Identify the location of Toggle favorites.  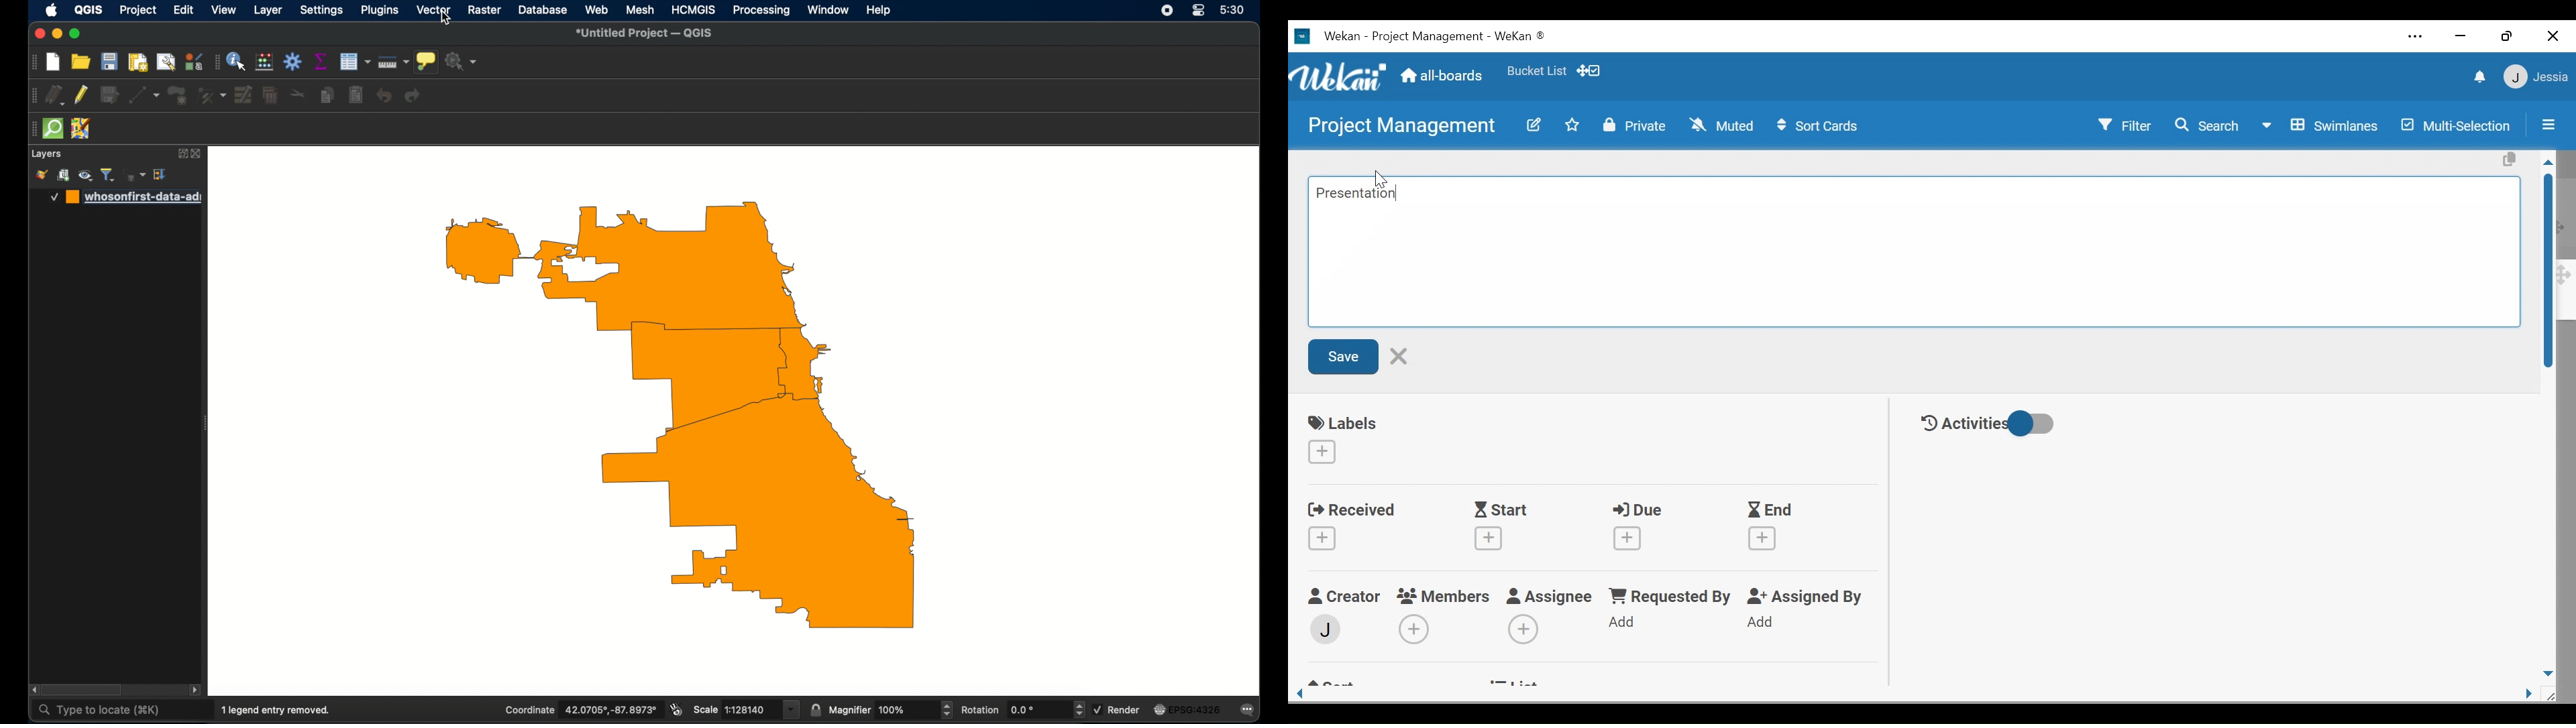
(1536, 71).